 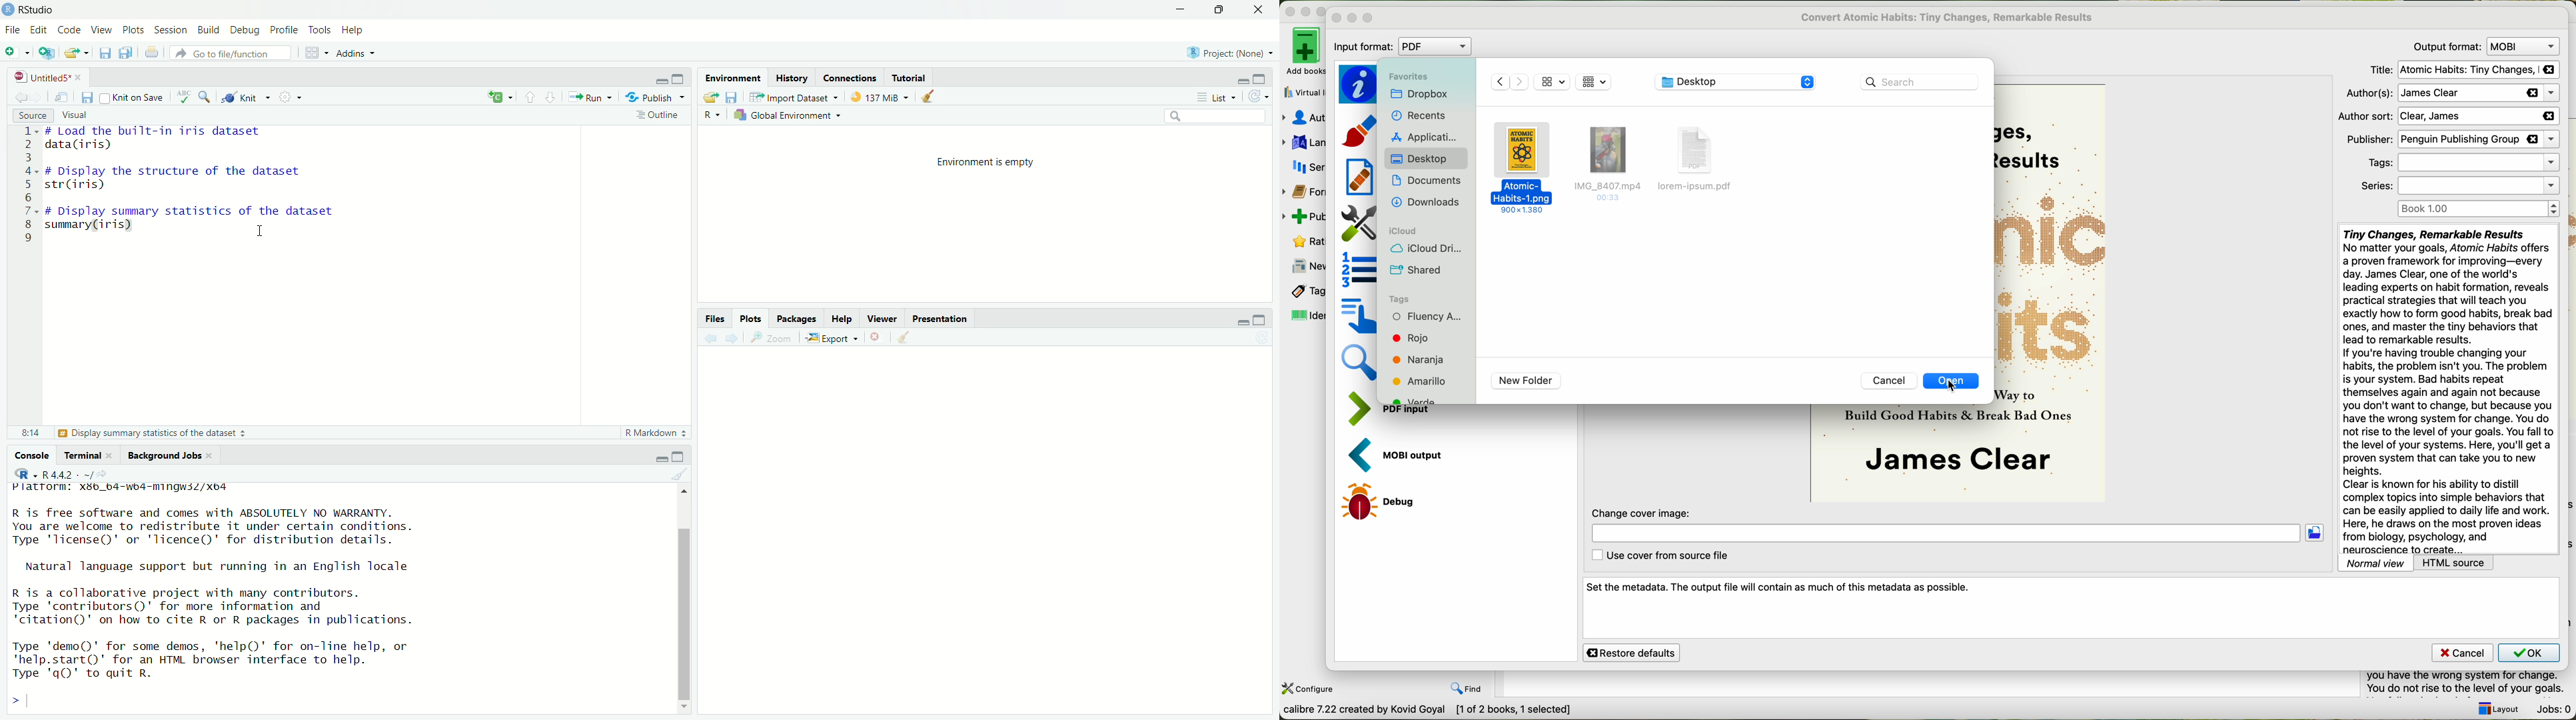 What do you see at coordinates (1309, 689) in the screenshot?
I see `configure` at bounding box center [1309, 689].